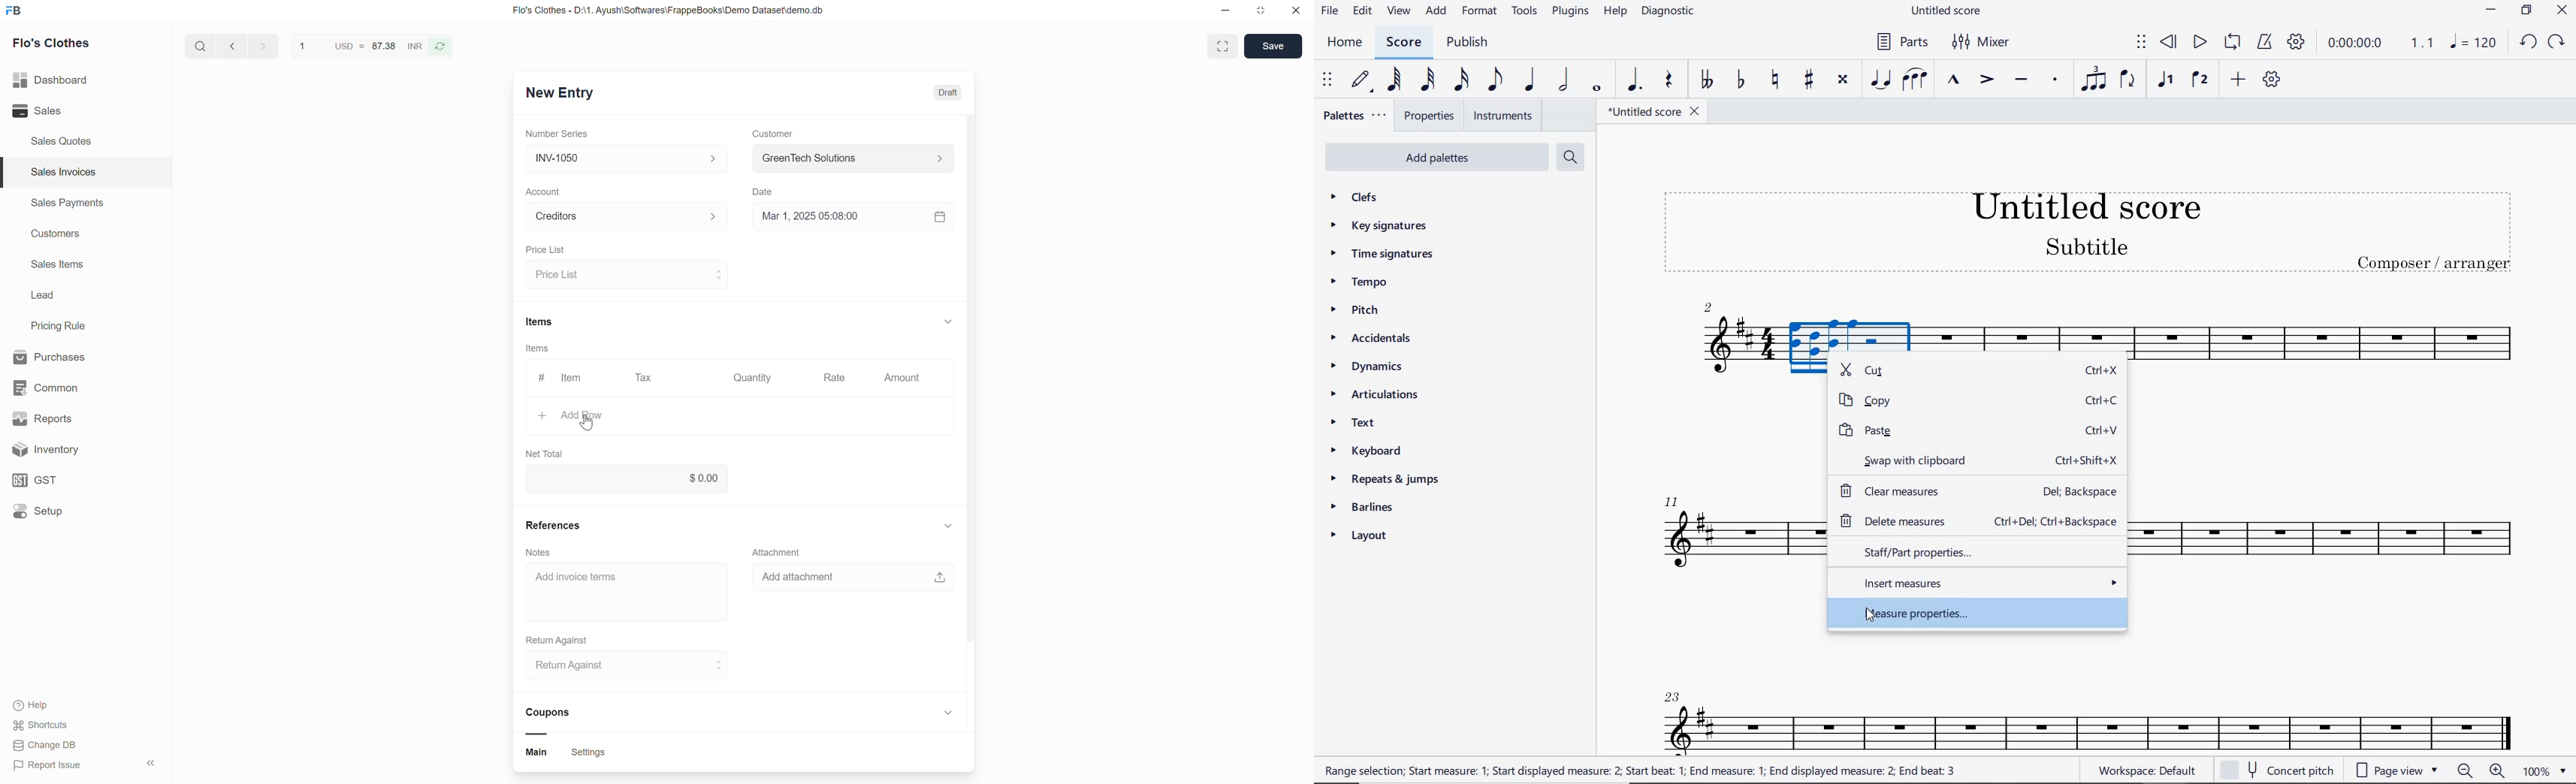 Image resolution: width=2576 pixels, height=784 pixels. Describe the element at coordinates (541, 754) in the screenshot. I see `main` at that location.